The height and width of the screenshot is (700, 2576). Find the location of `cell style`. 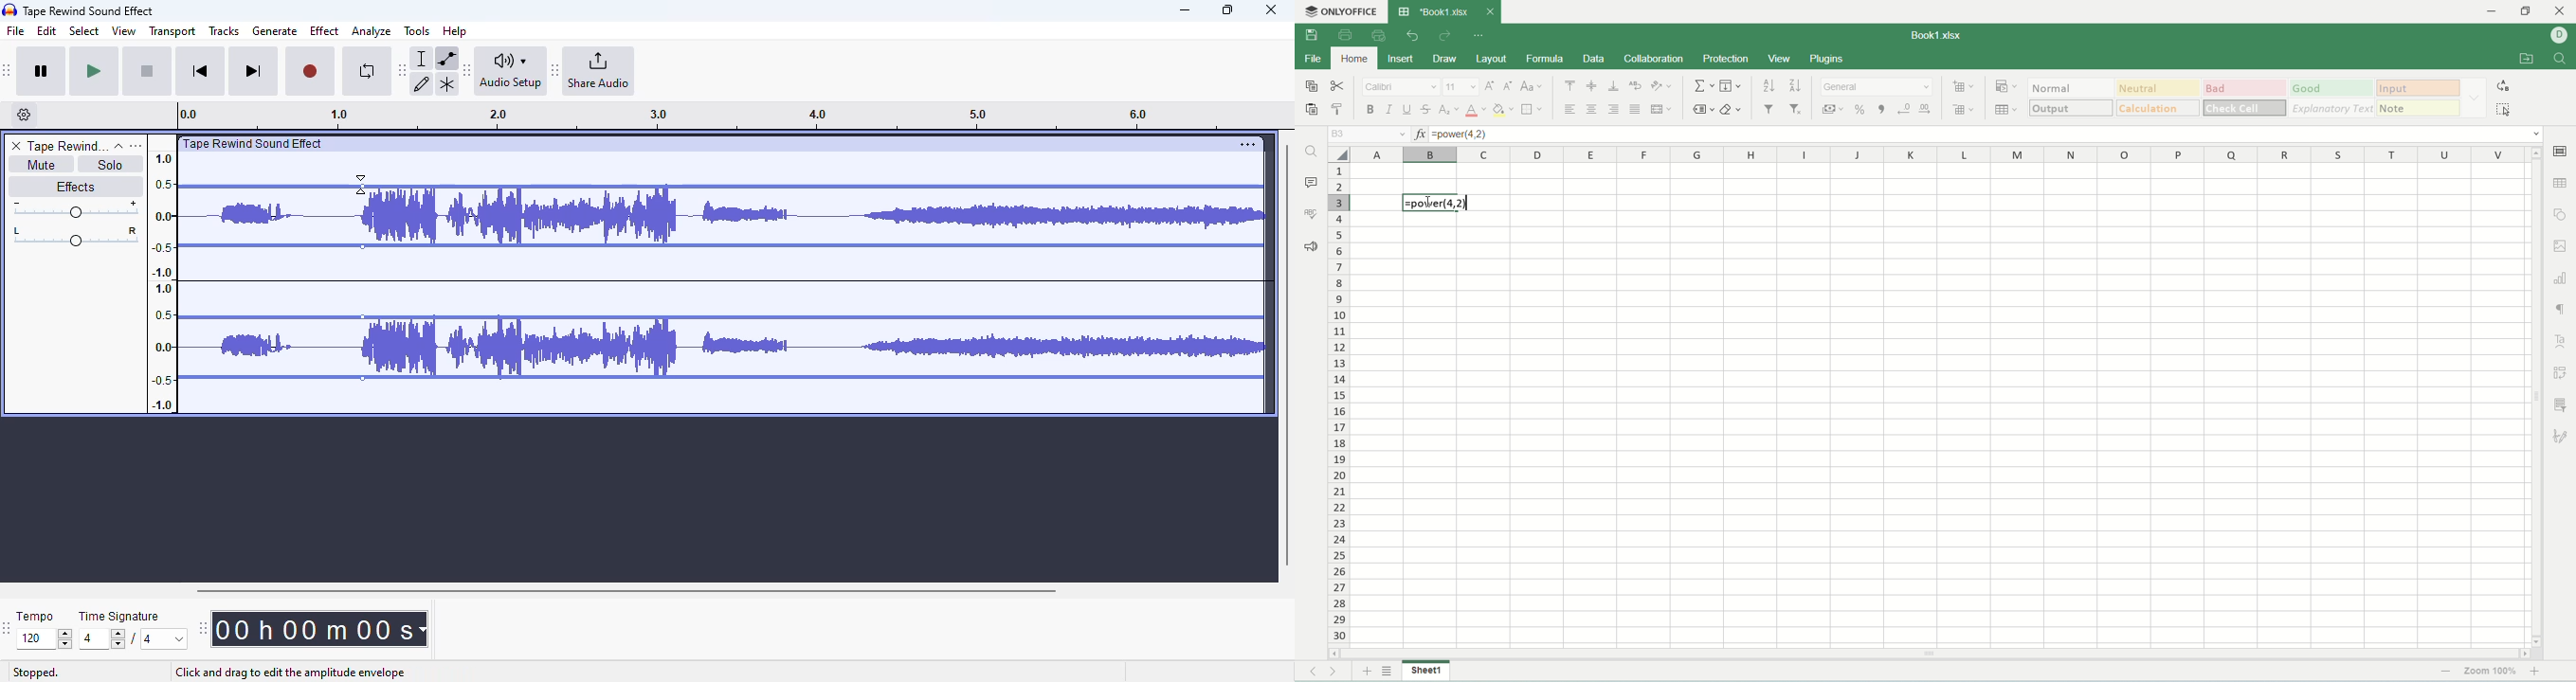

cell style is located at coordinates (2474, 97).